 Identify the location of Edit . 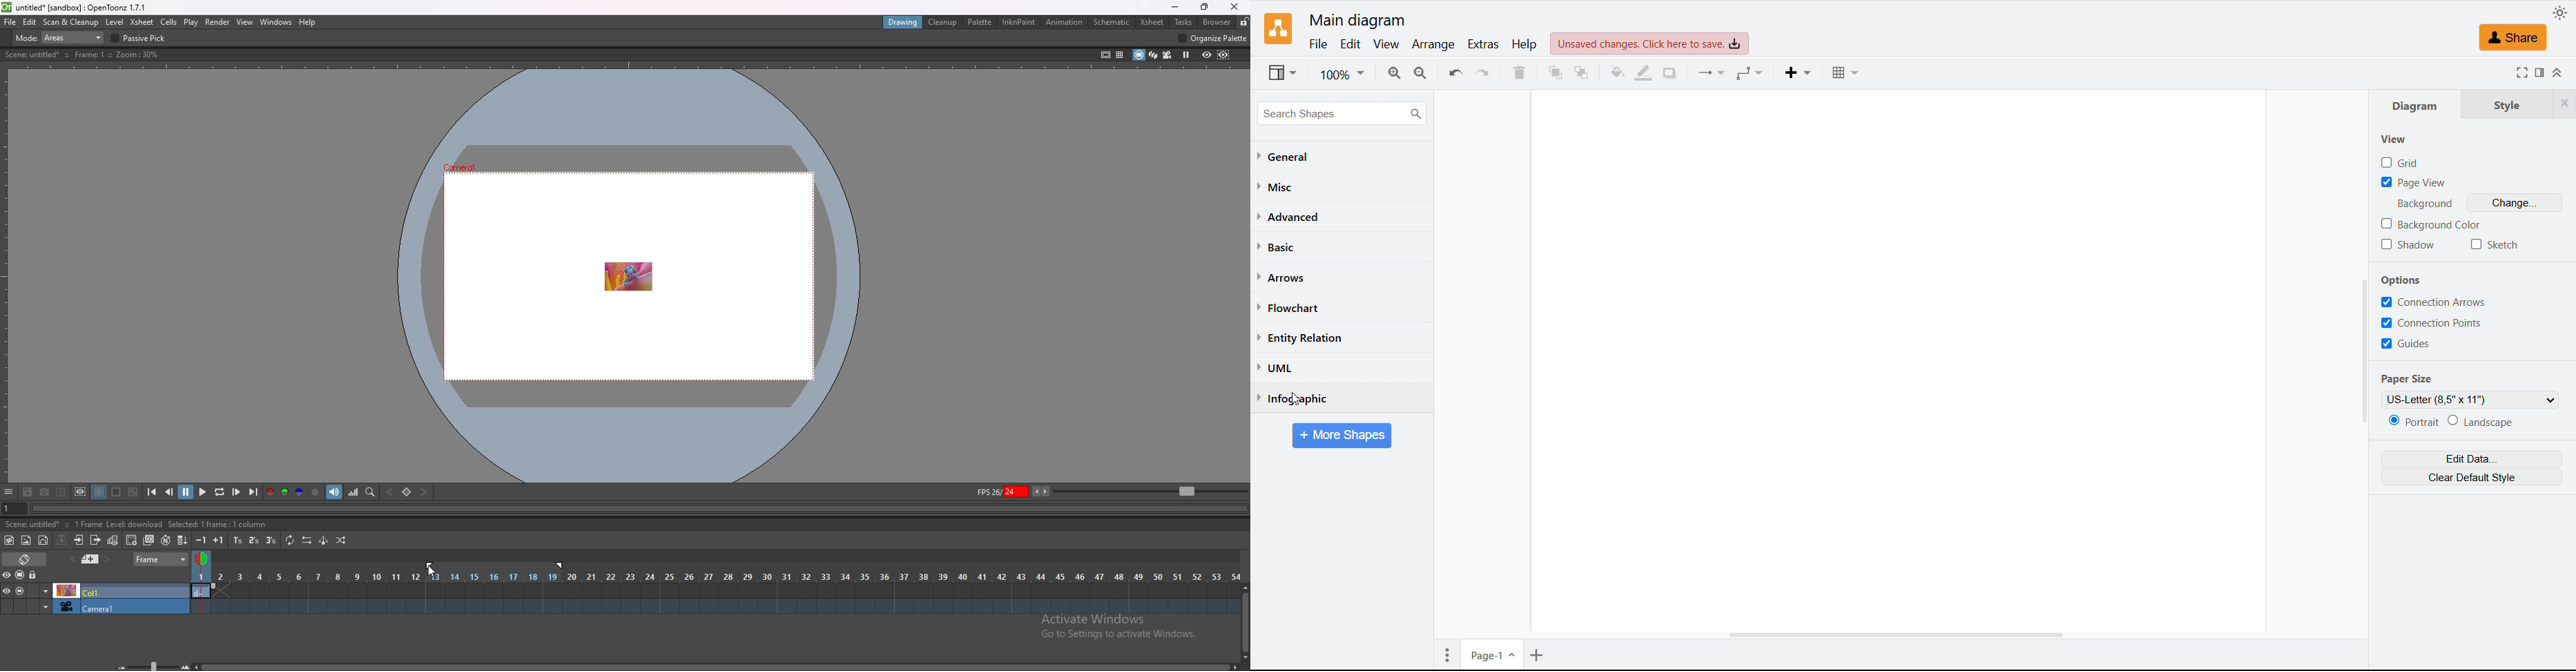
(1349, 44).